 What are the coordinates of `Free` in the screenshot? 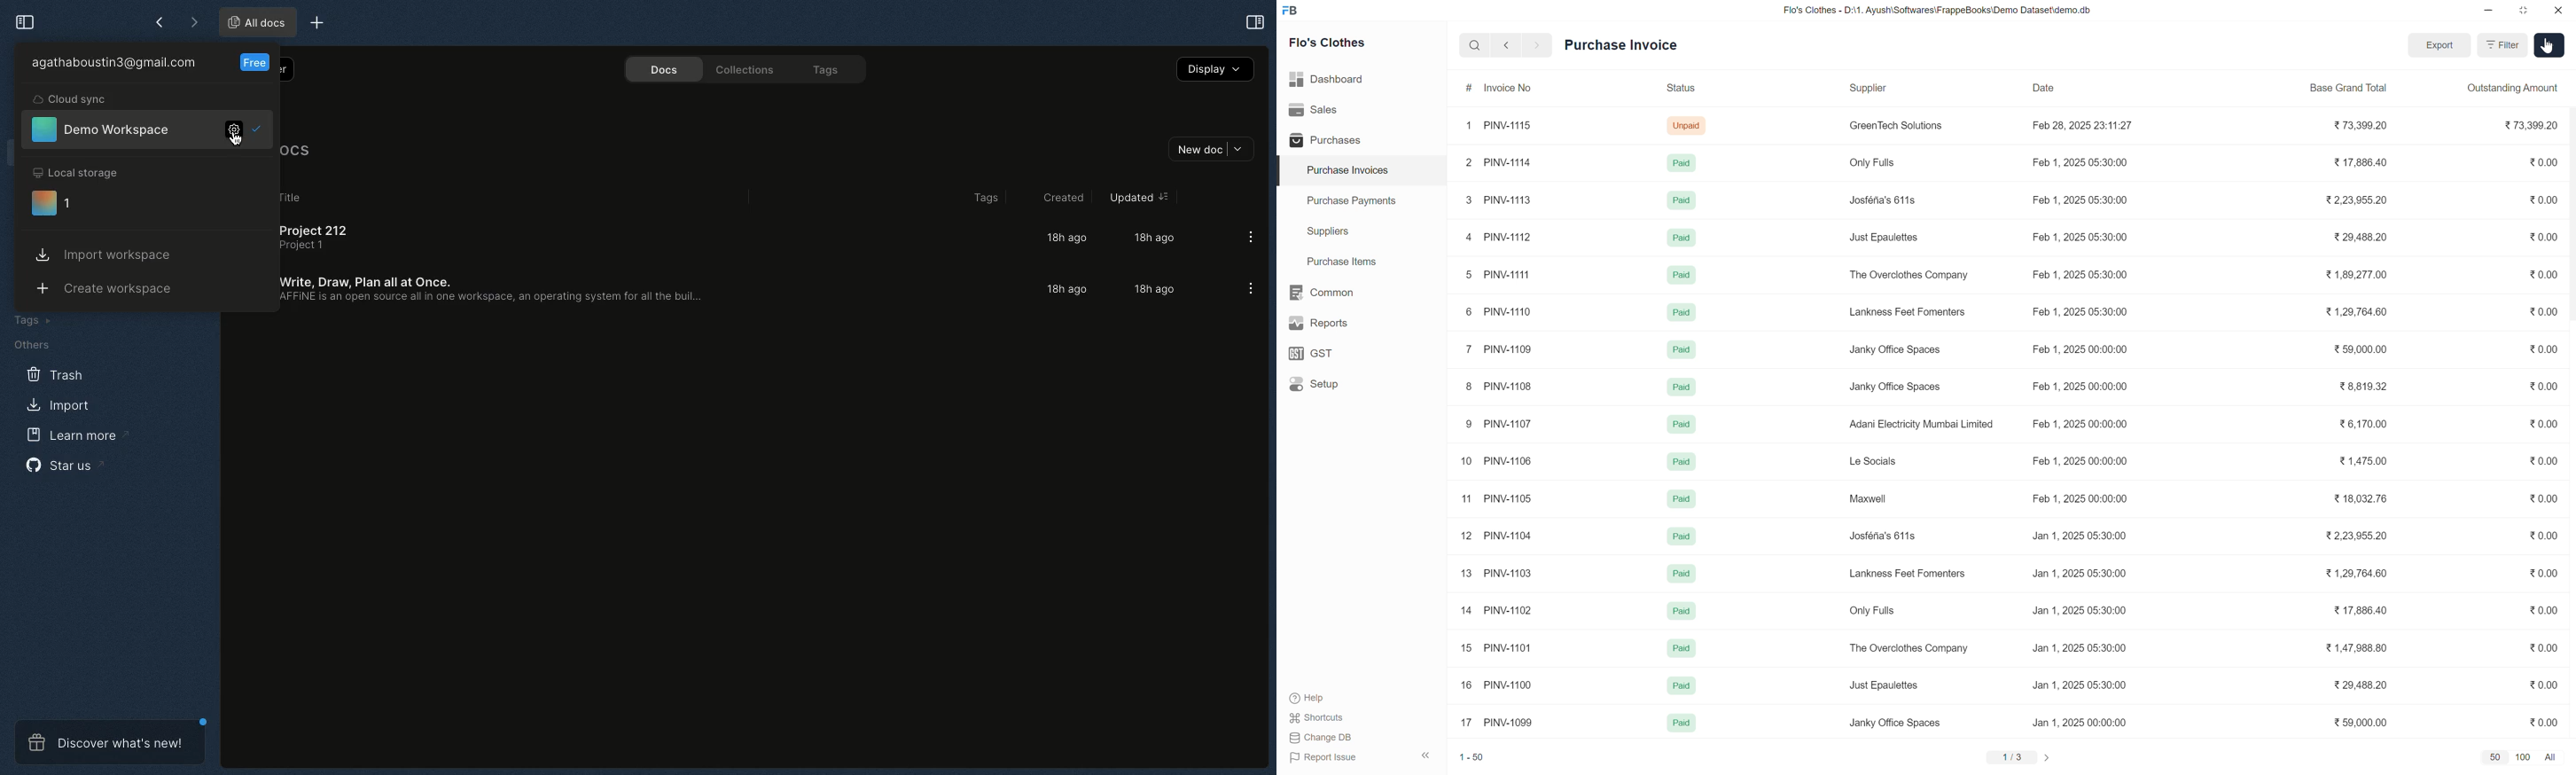 It's located at (256, 61).